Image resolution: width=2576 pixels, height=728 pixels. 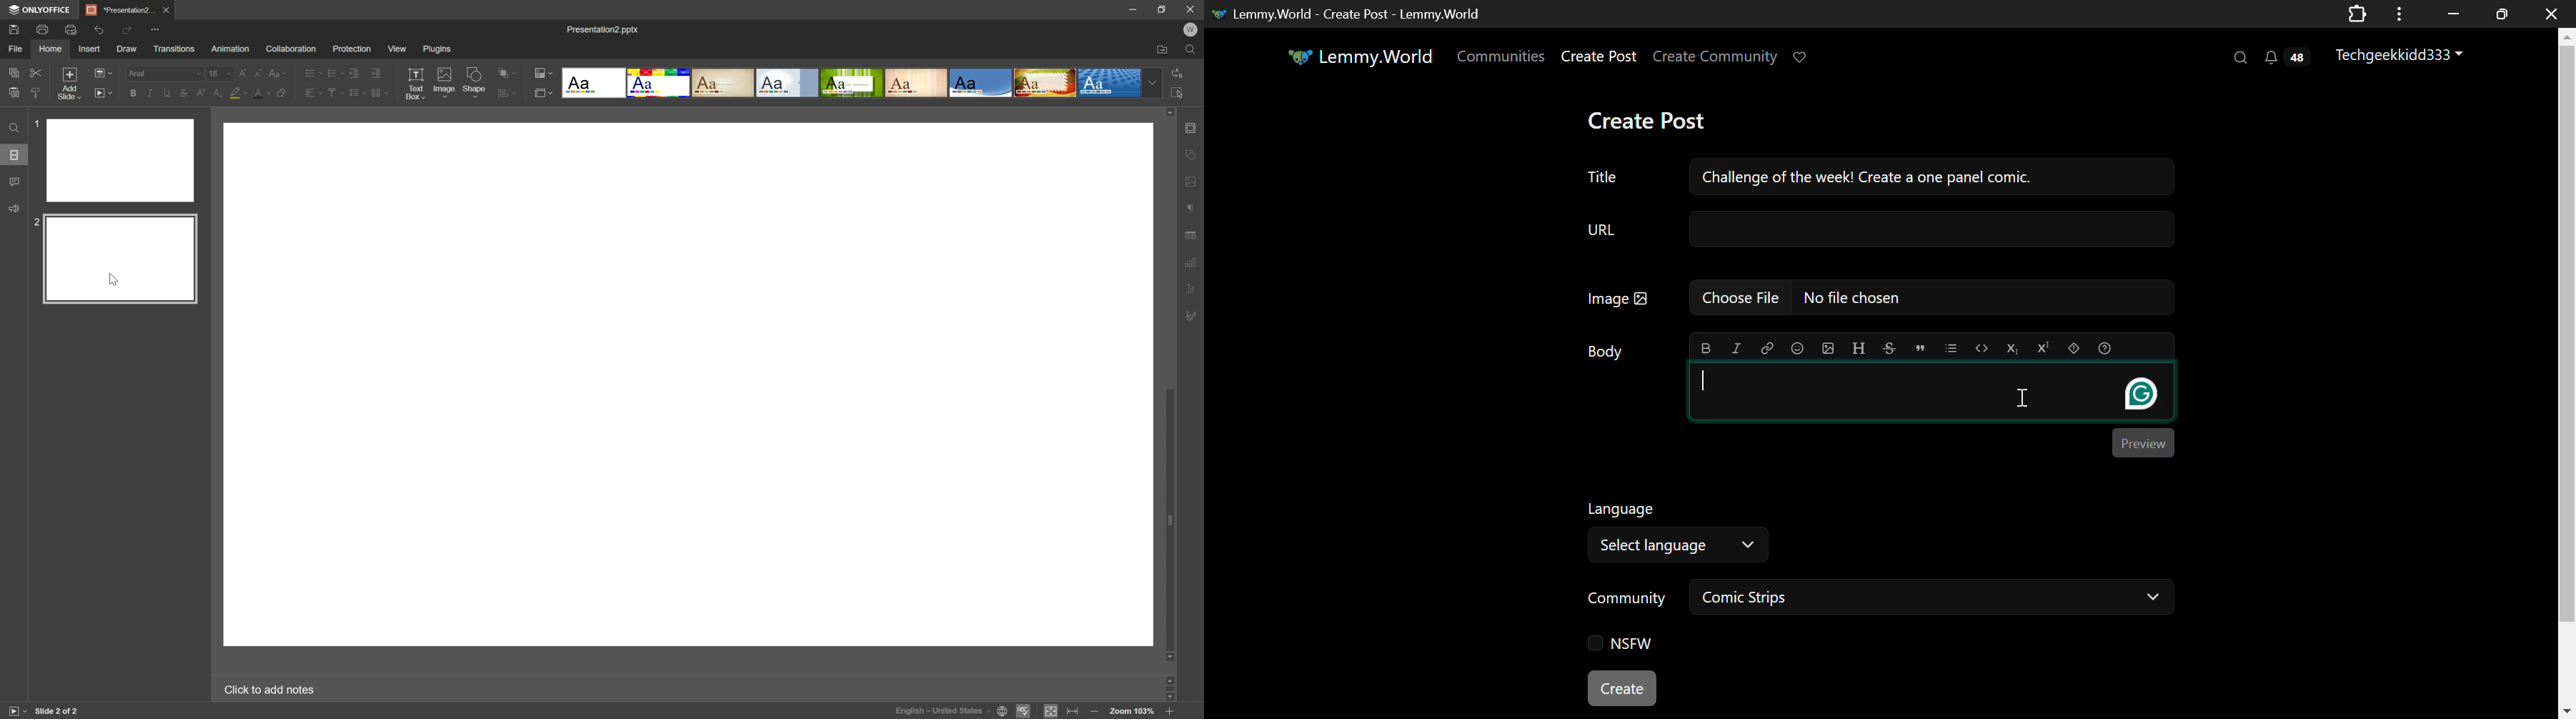 I want to click on Font, so click(x=163, y=73).